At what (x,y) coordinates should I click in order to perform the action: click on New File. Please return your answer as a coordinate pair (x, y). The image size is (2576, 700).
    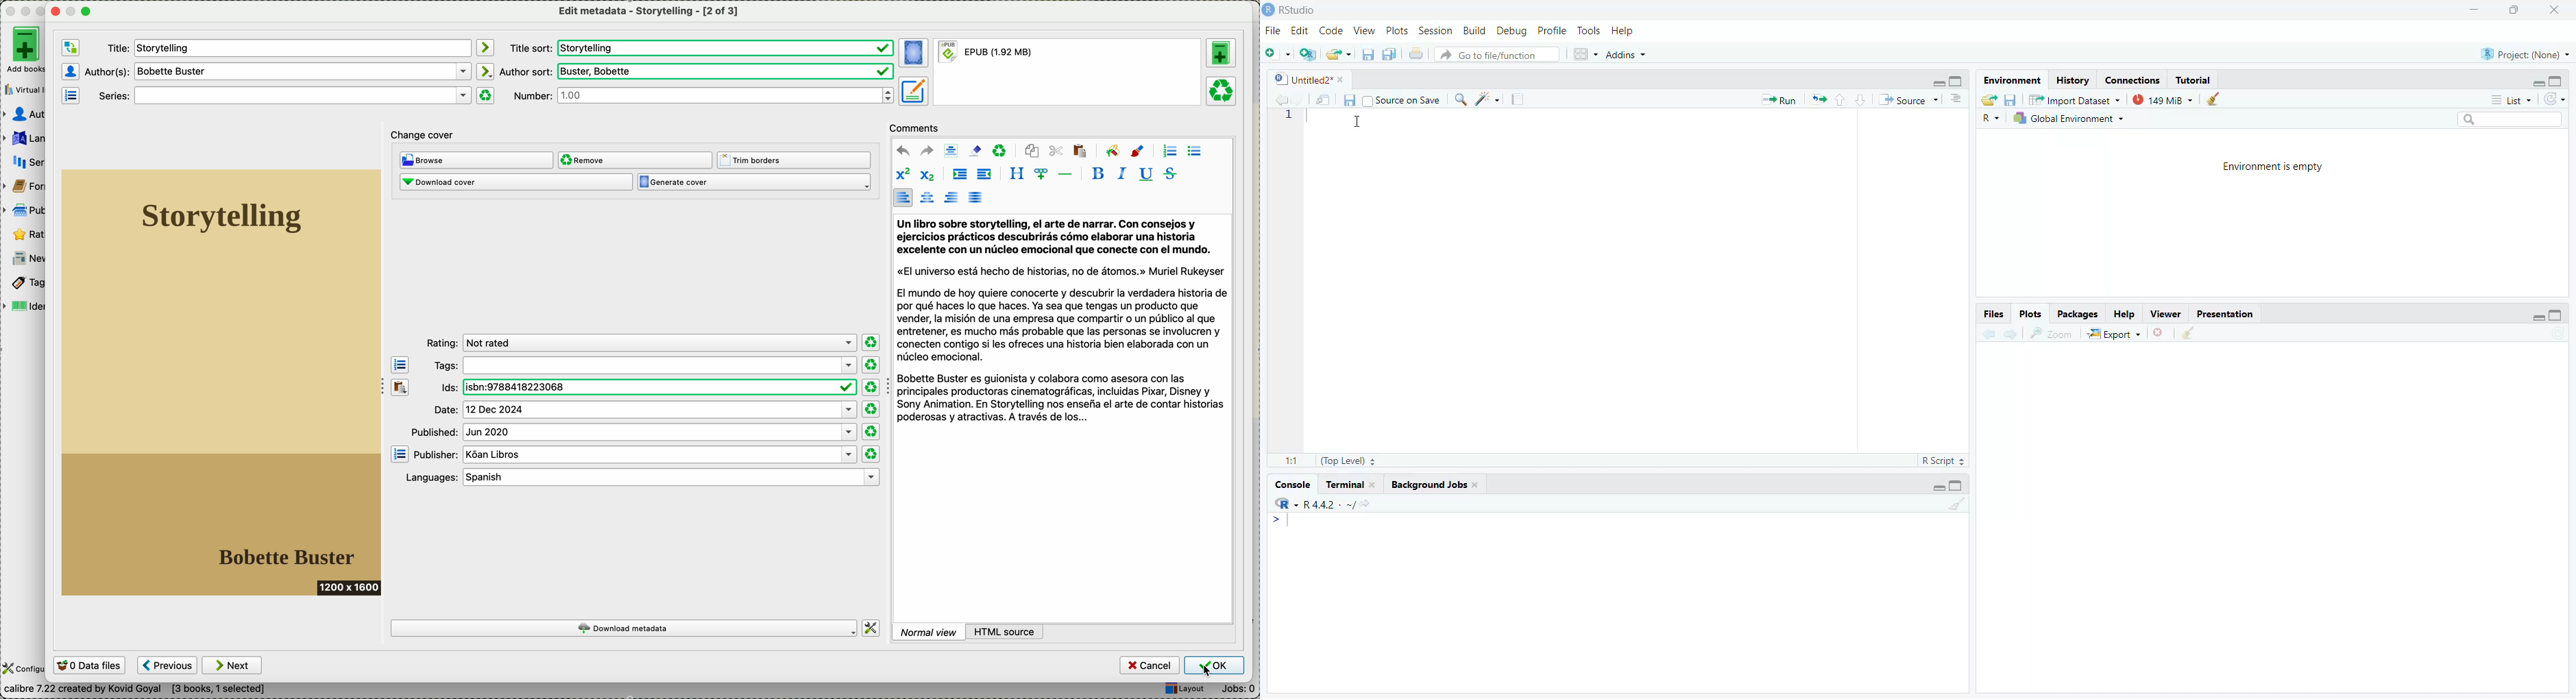
    Looking at the image, I should click on (1276, 56).